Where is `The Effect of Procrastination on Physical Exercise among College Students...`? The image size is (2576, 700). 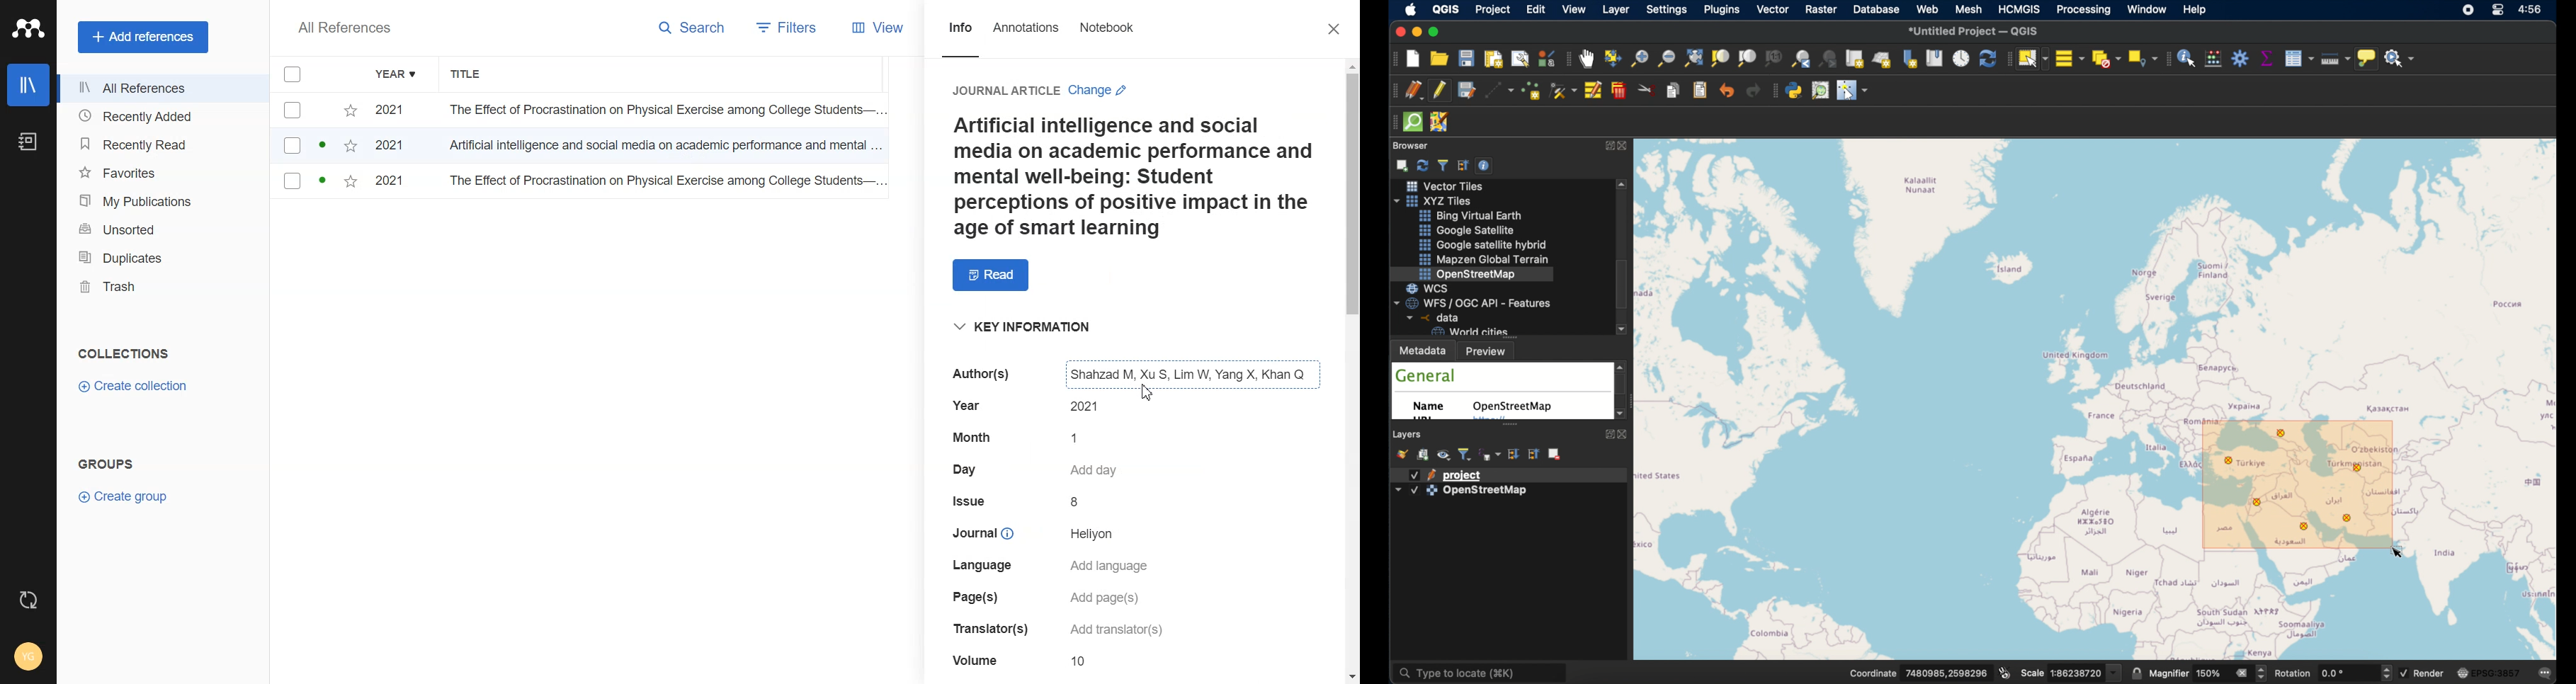
The Effect of Procrastination on Physical Exercise among College Students... is located at coordinates (664, 183).